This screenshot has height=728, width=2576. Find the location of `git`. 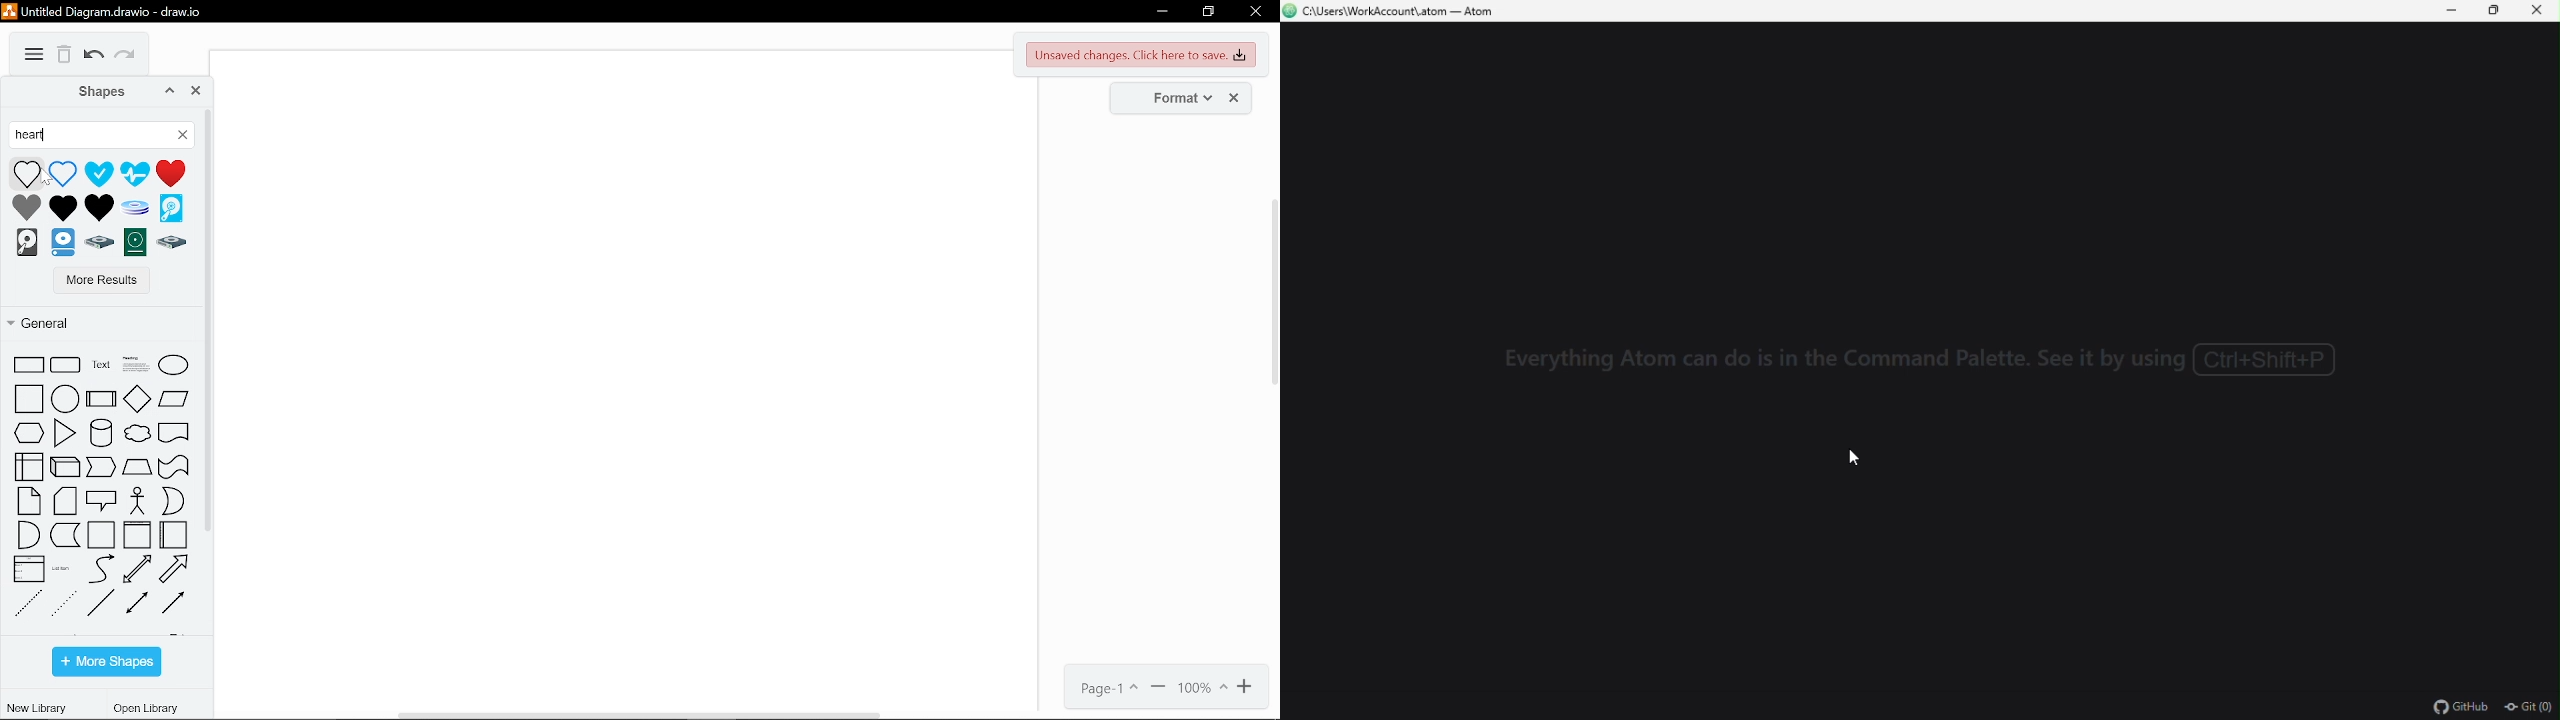

git is located at coordinates (2529, 707).